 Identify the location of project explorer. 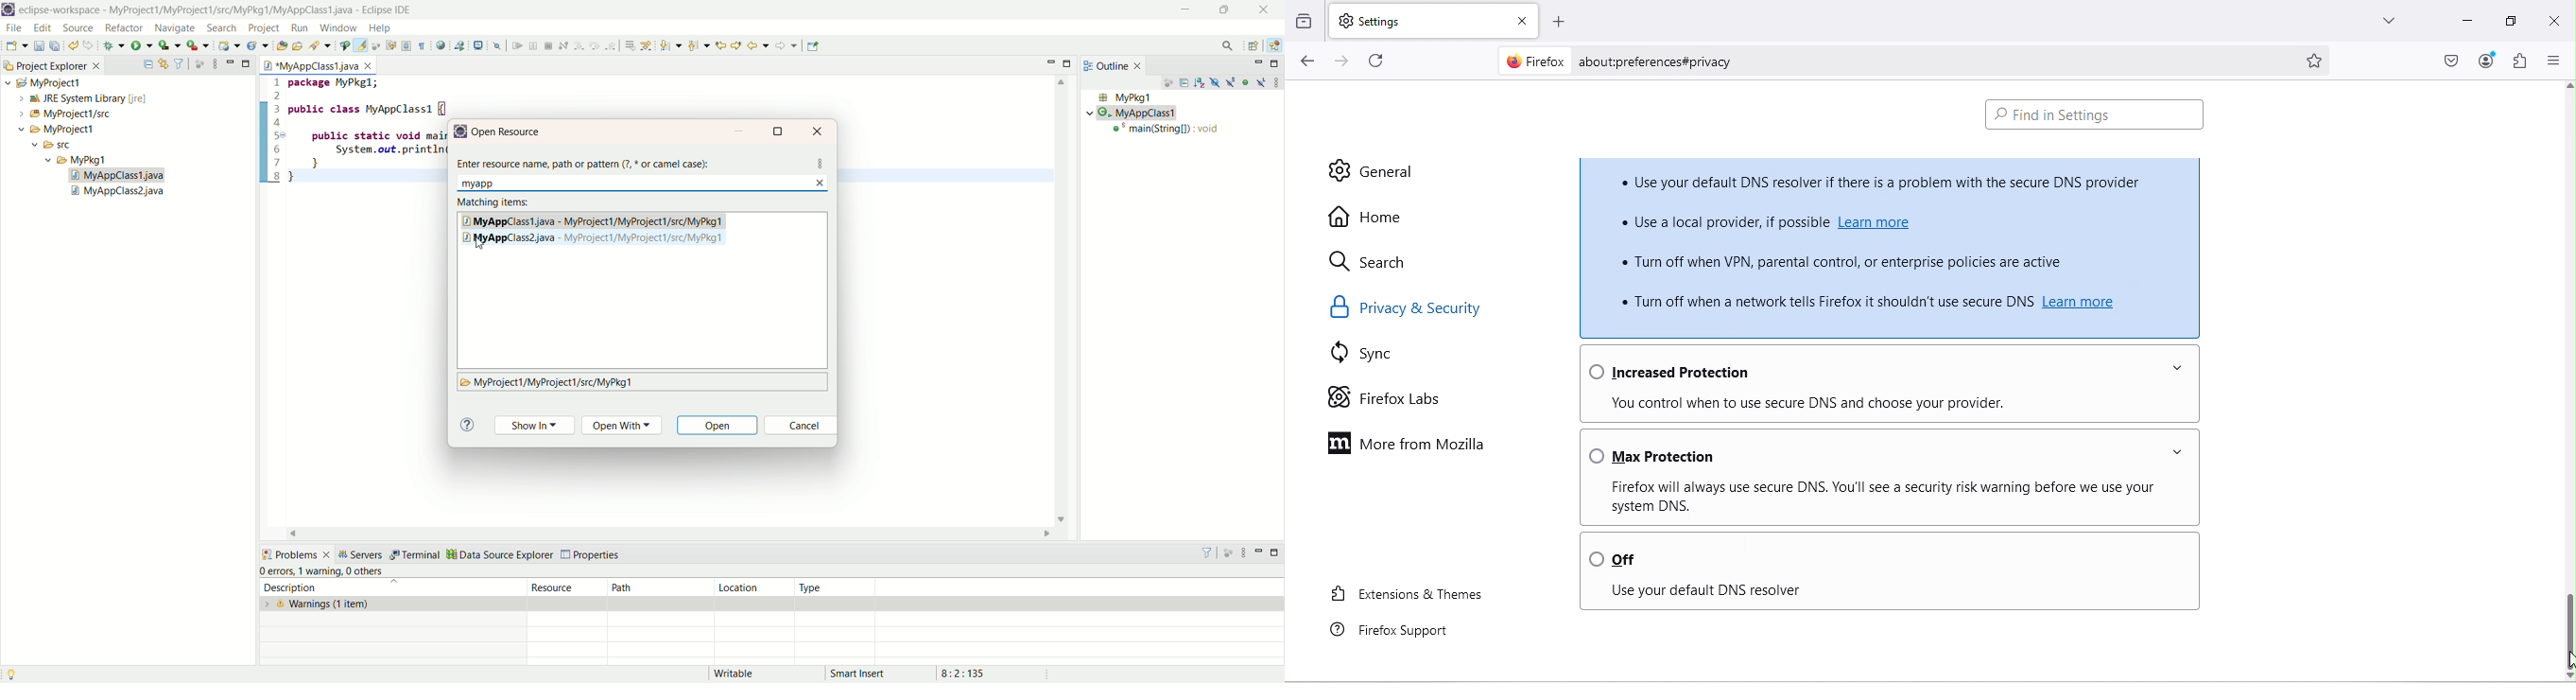
(51, 64).